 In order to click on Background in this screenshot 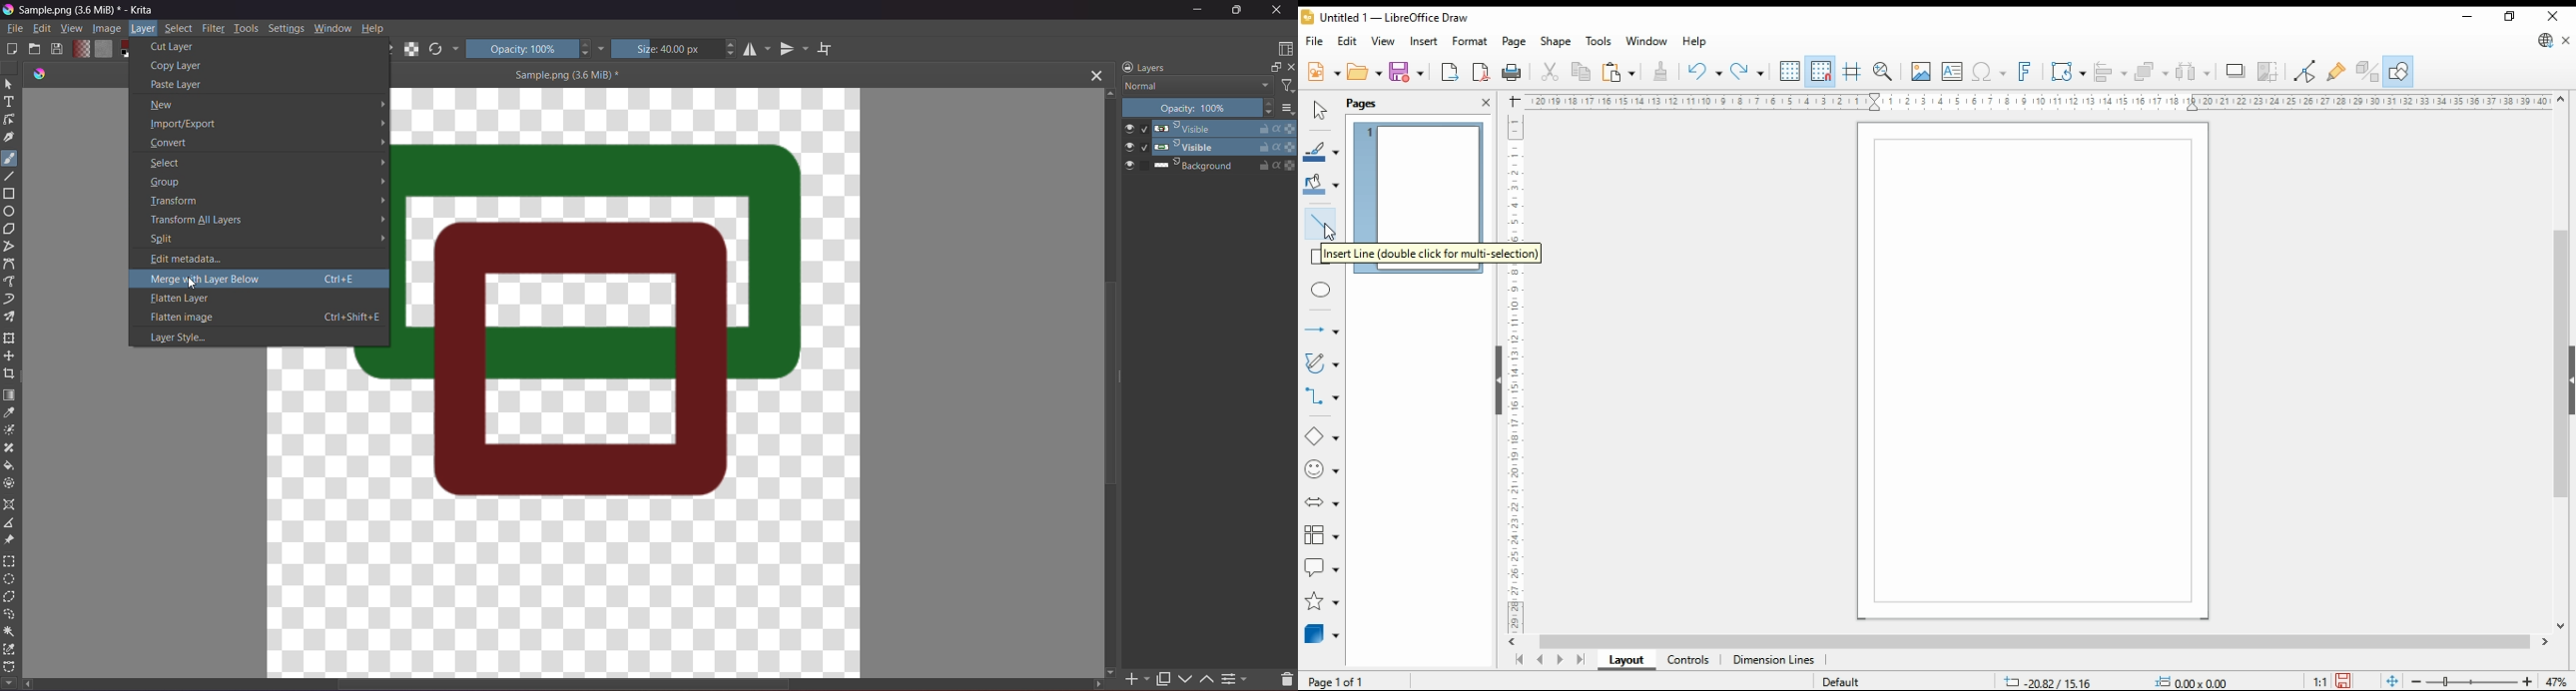, I will do `click(1210, 166)`.